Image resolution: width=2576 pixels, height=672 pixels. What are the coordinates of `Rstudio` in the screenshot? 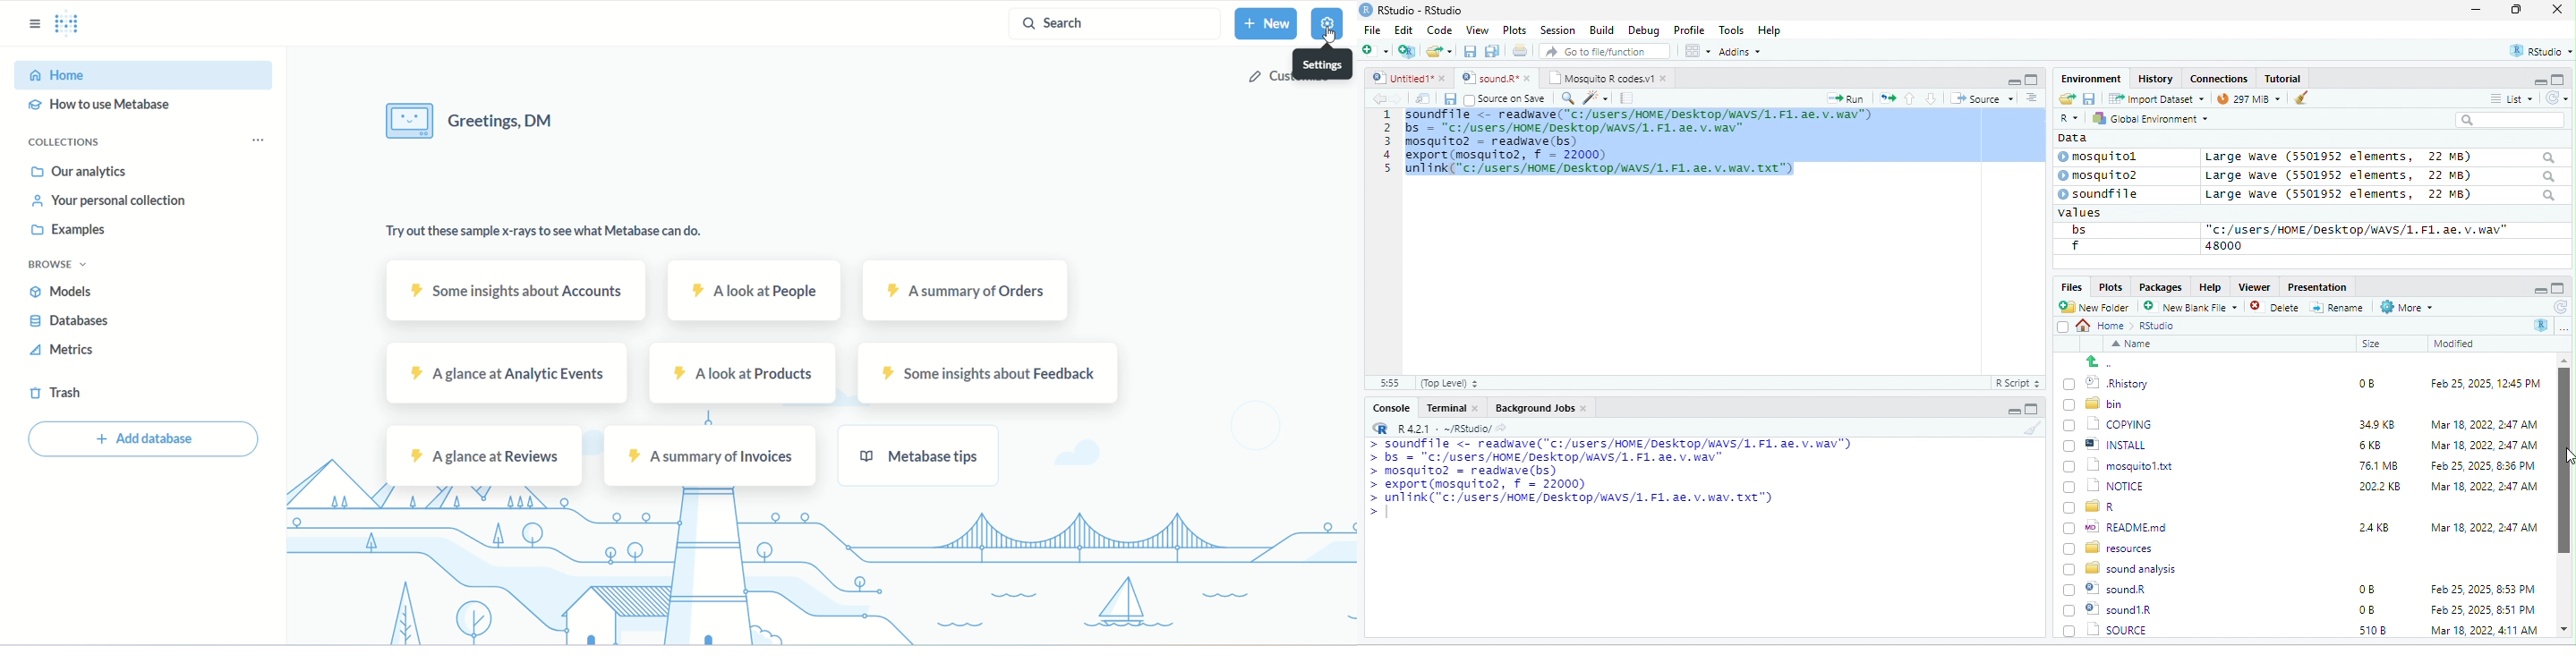 It's located at (2158, 326).